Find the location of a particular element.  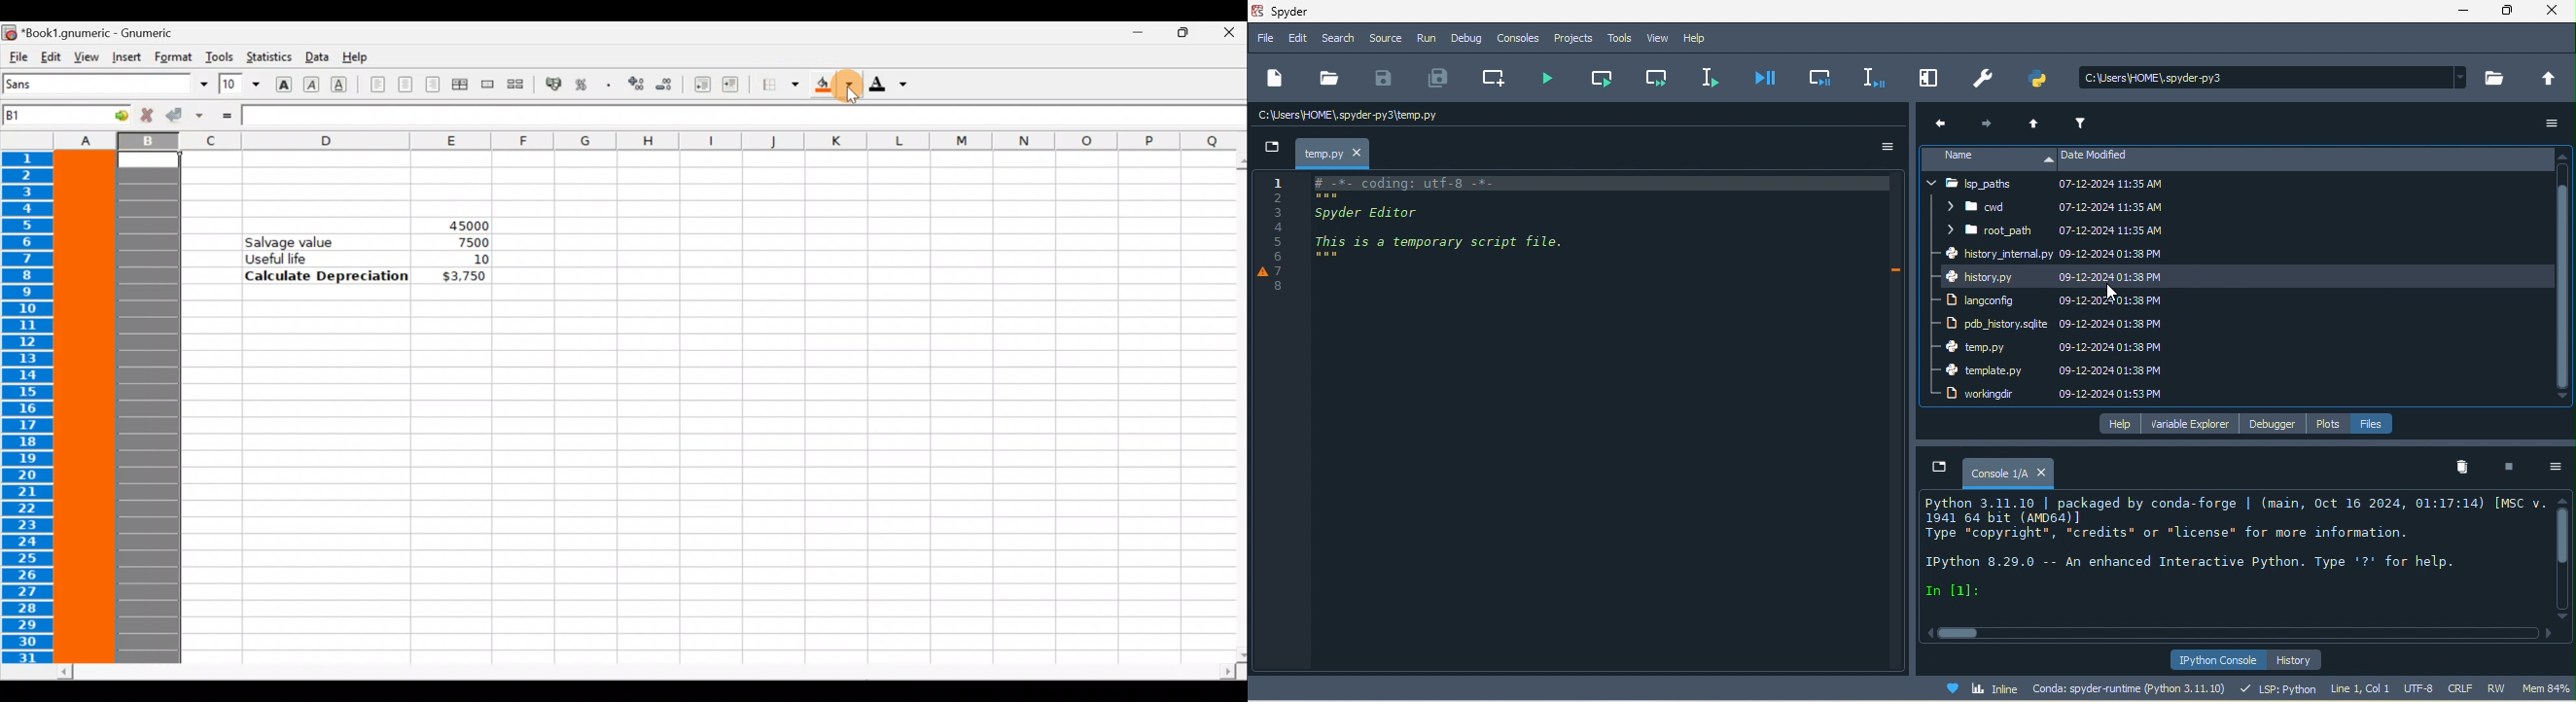

debugger is located at coordinates (2276, 426).